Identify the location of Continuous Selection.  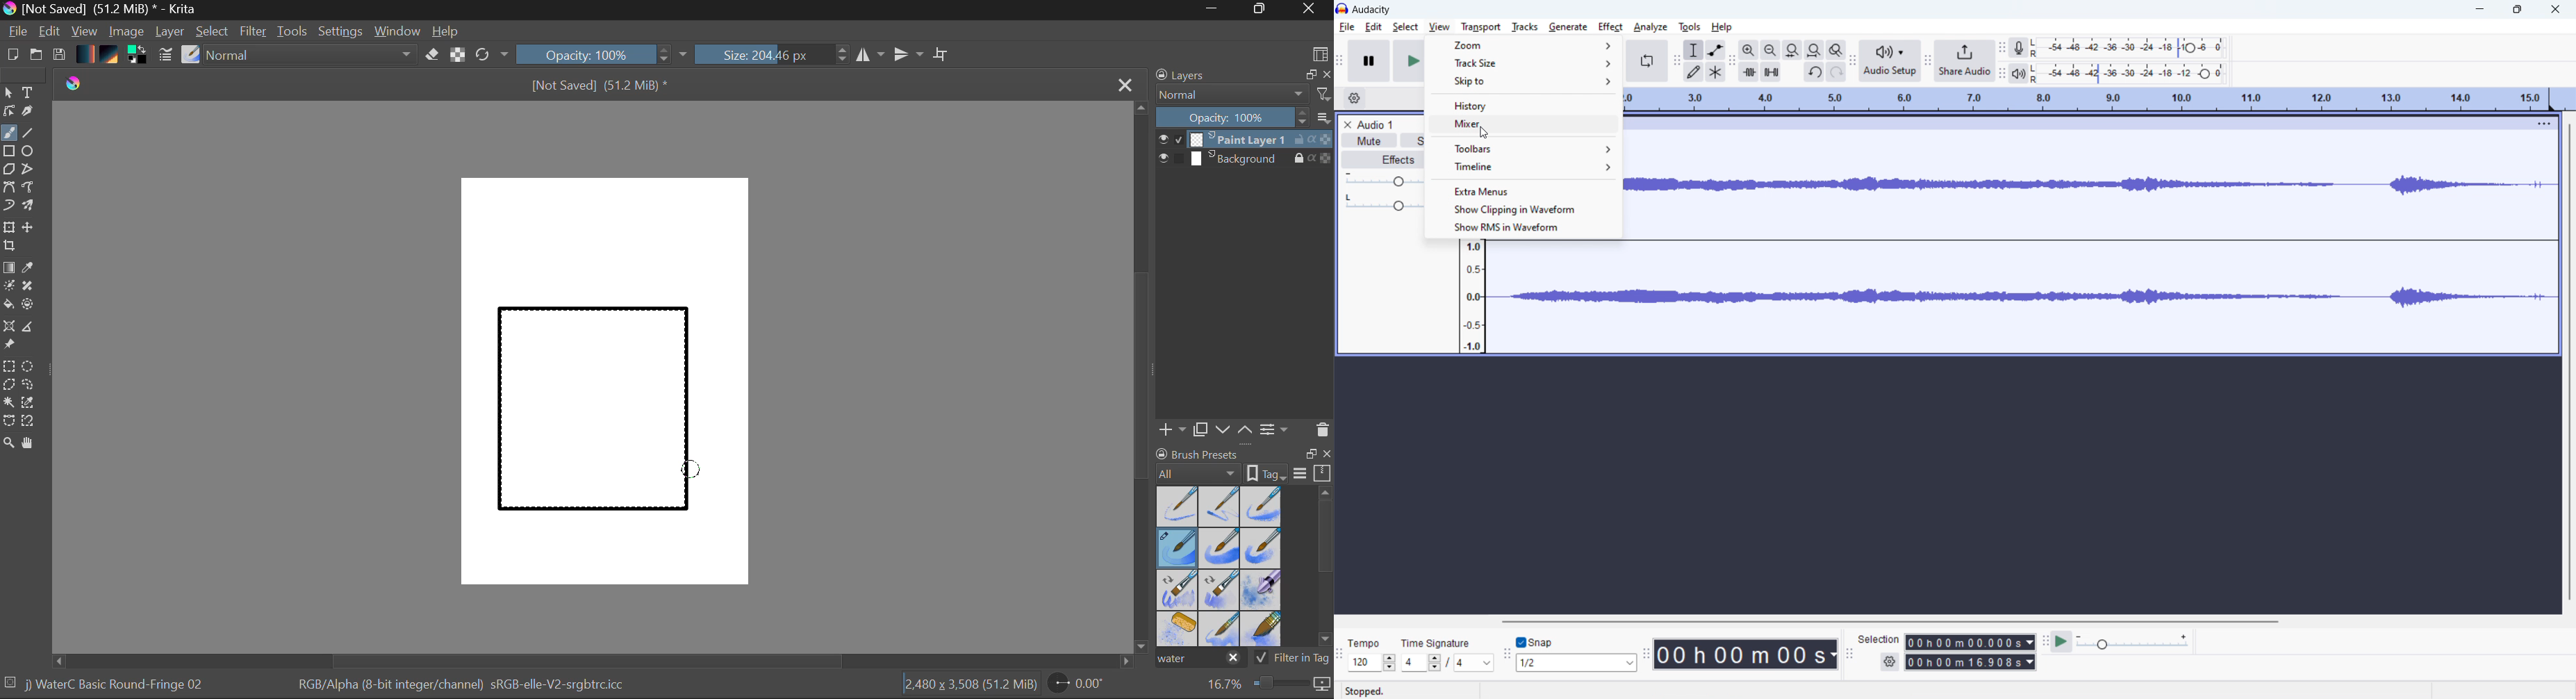
(8, 402).